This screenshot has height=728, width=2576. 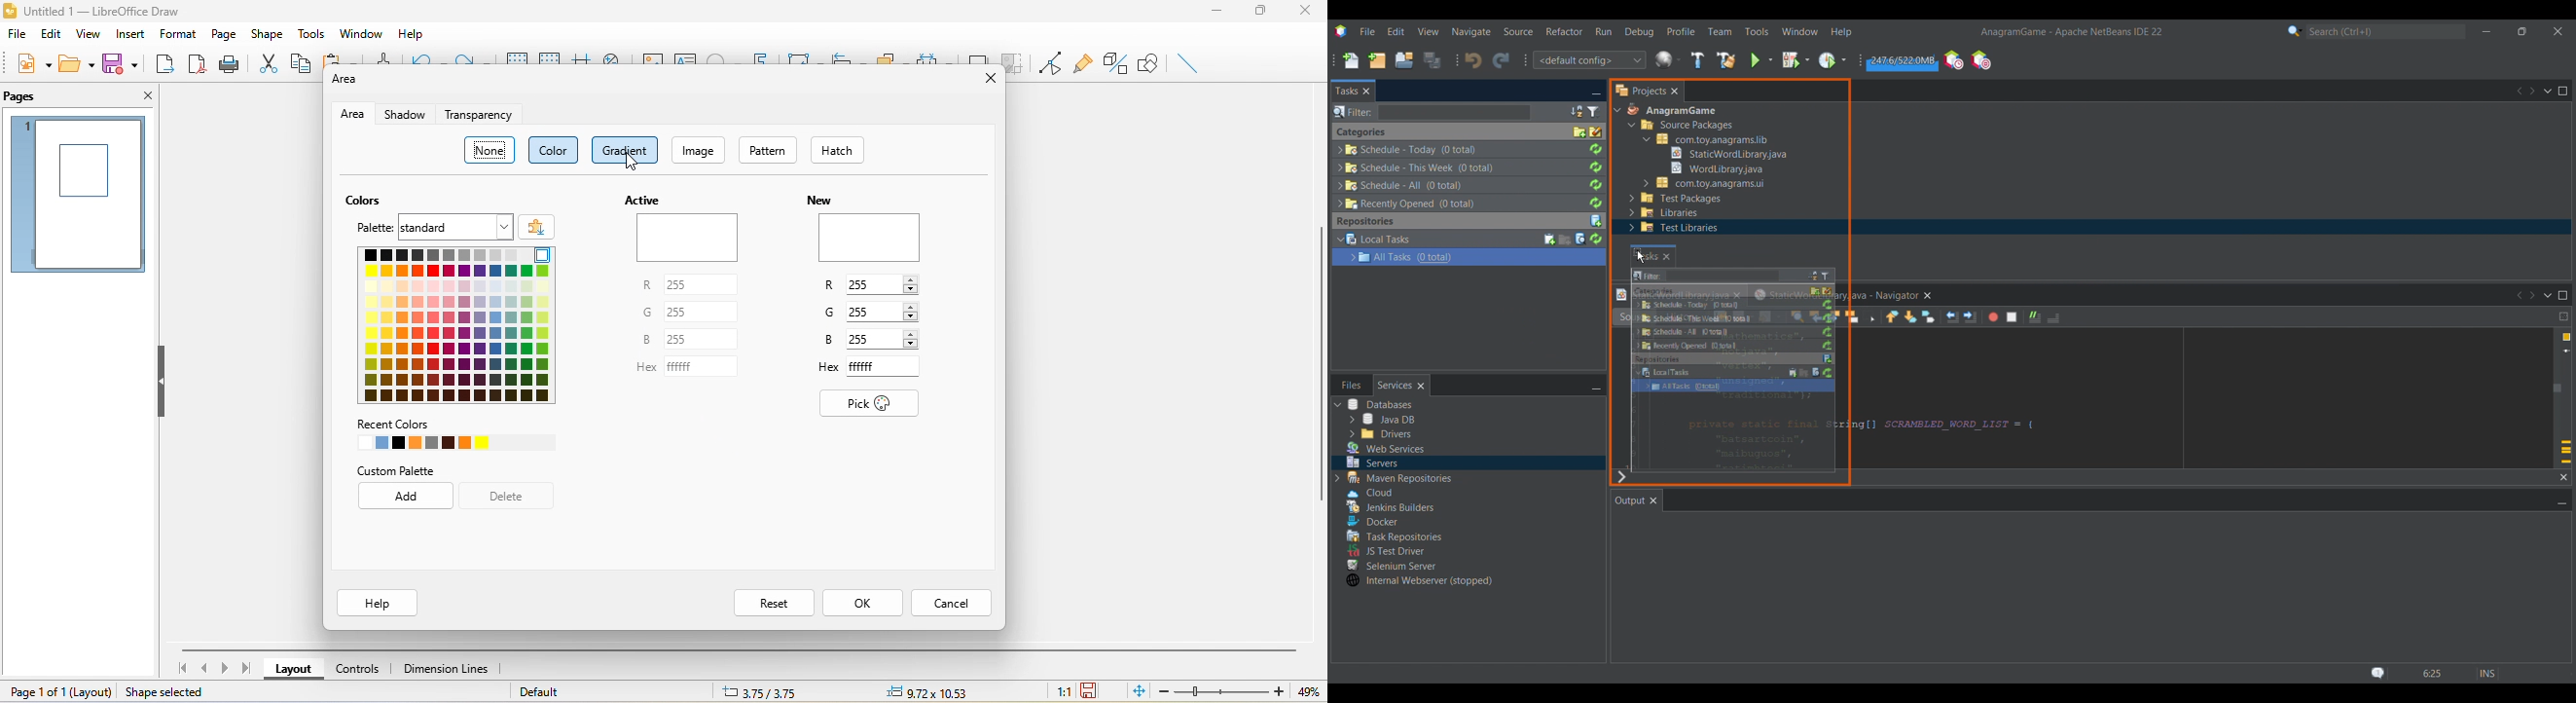 I want to click on b, so click(x=641, y=340).